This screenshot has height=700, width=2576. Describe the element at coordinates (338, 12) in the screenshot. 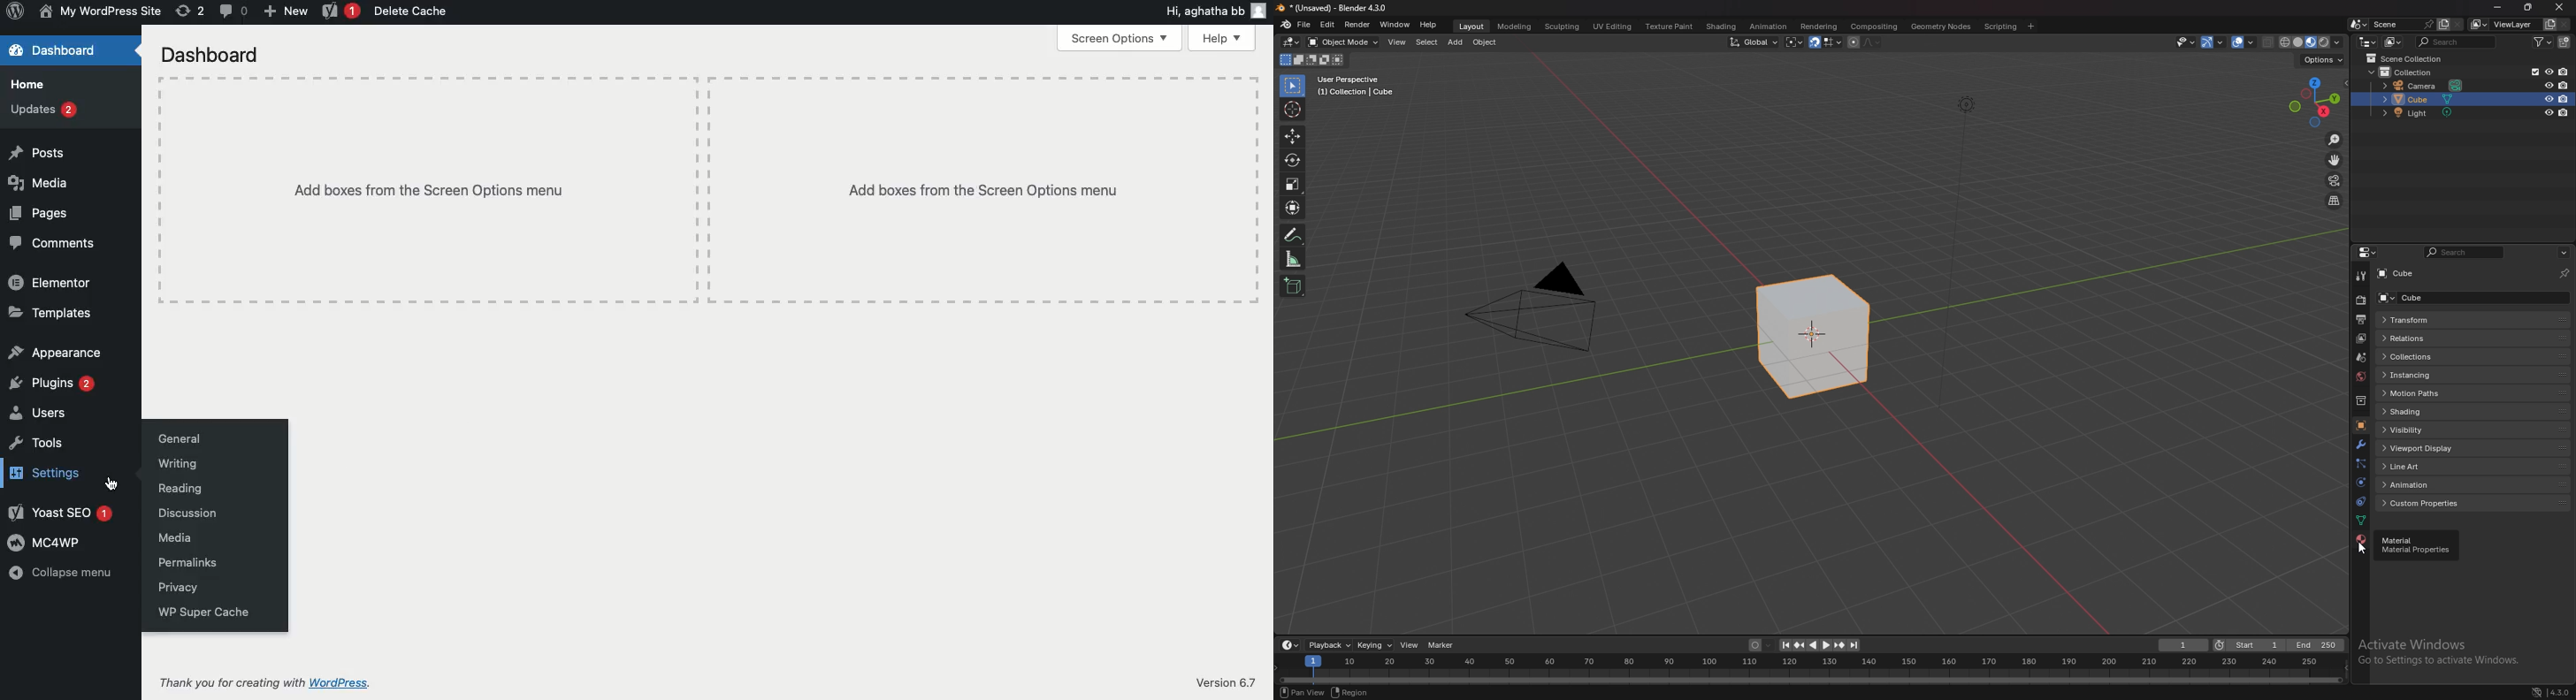

I see `Yoast` at that location.